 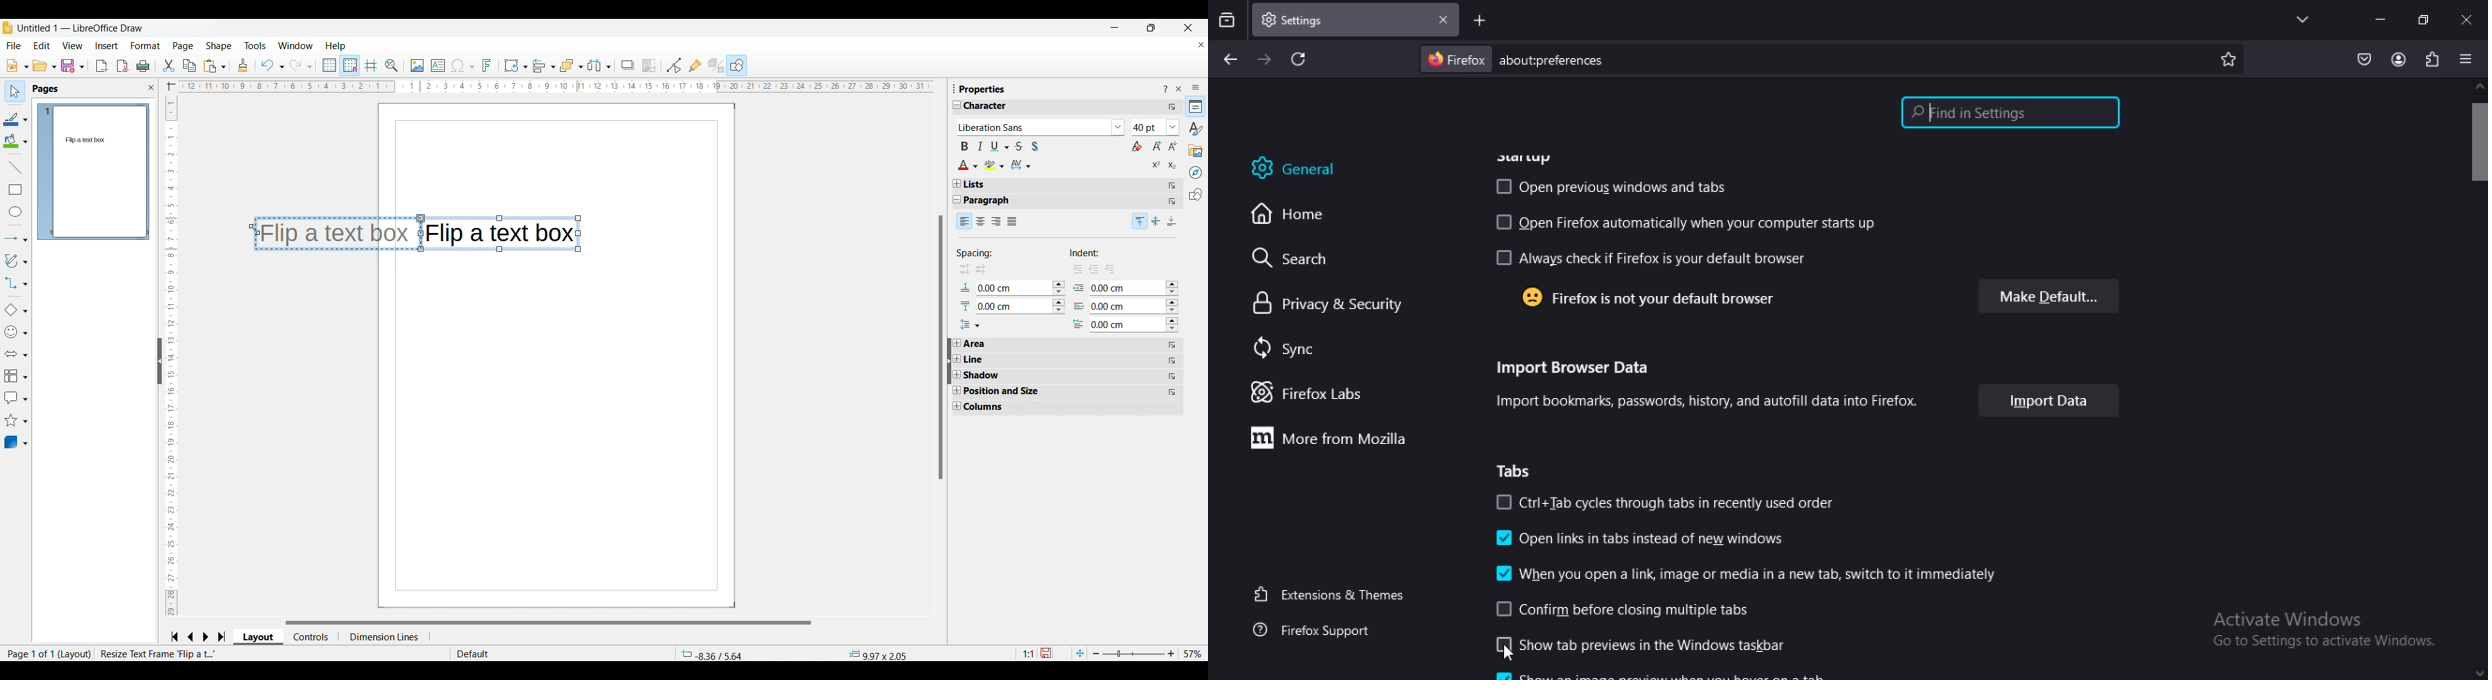 I want to click on Italics, so click(x=981, y=146).